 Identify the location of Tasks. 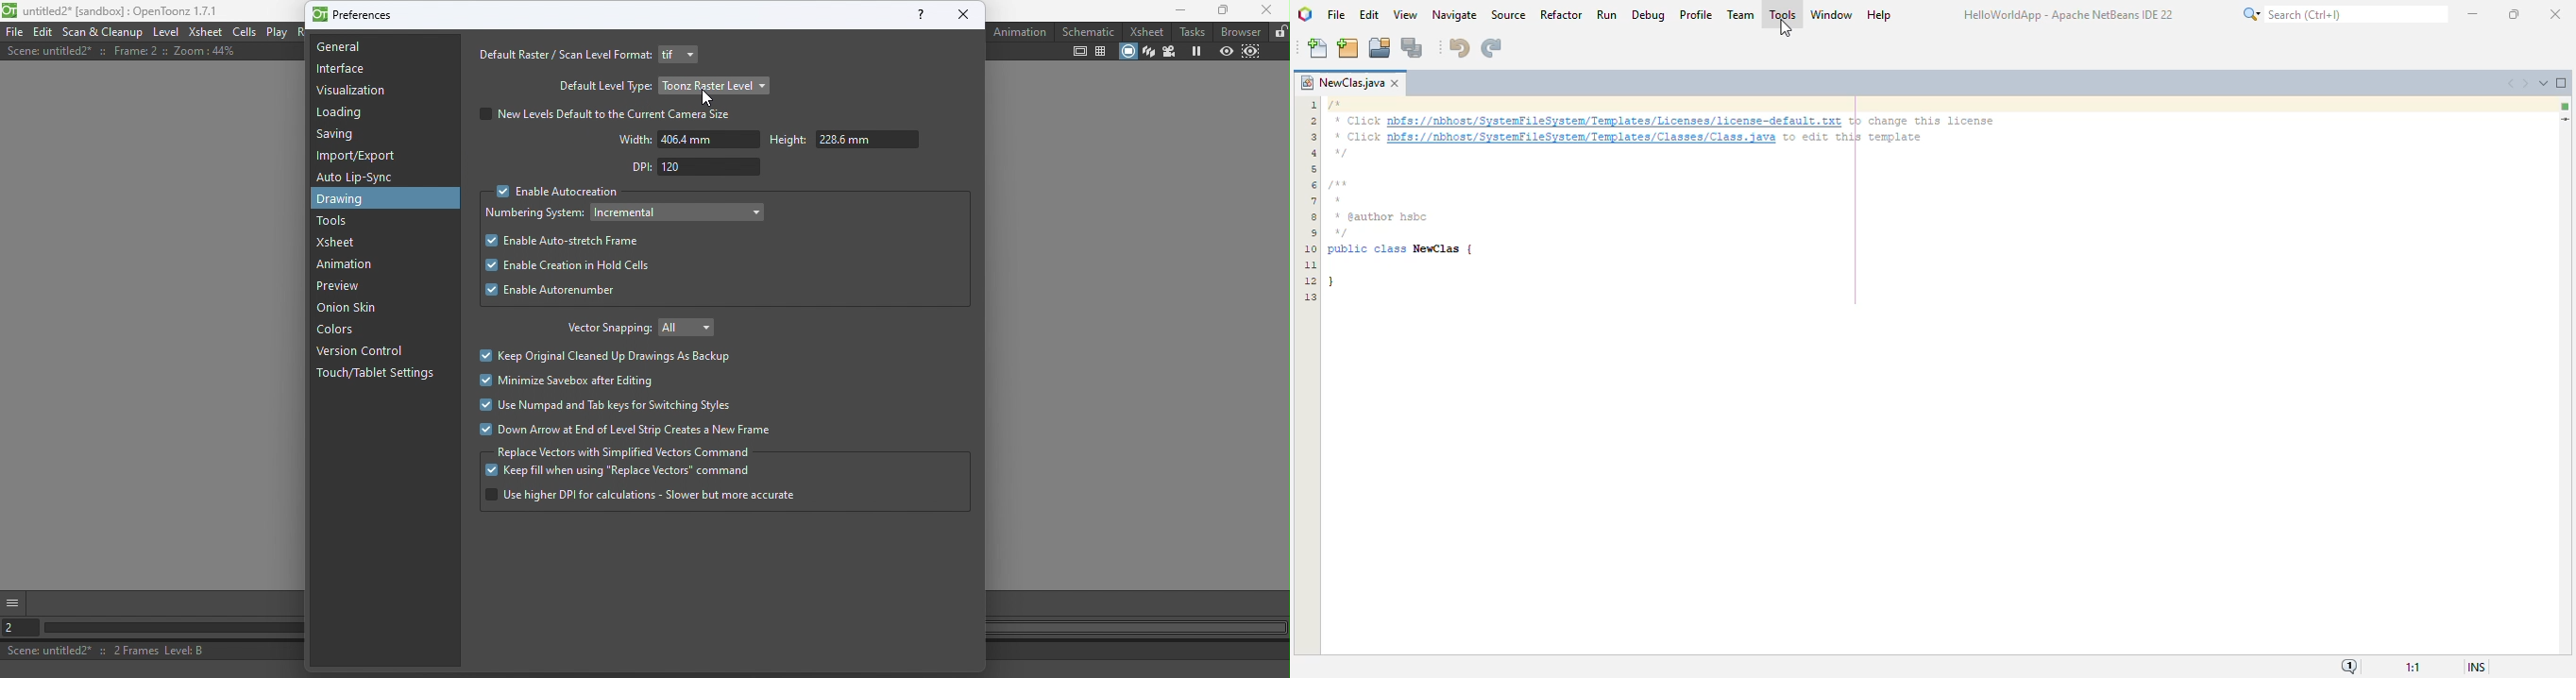
(1192, 30).